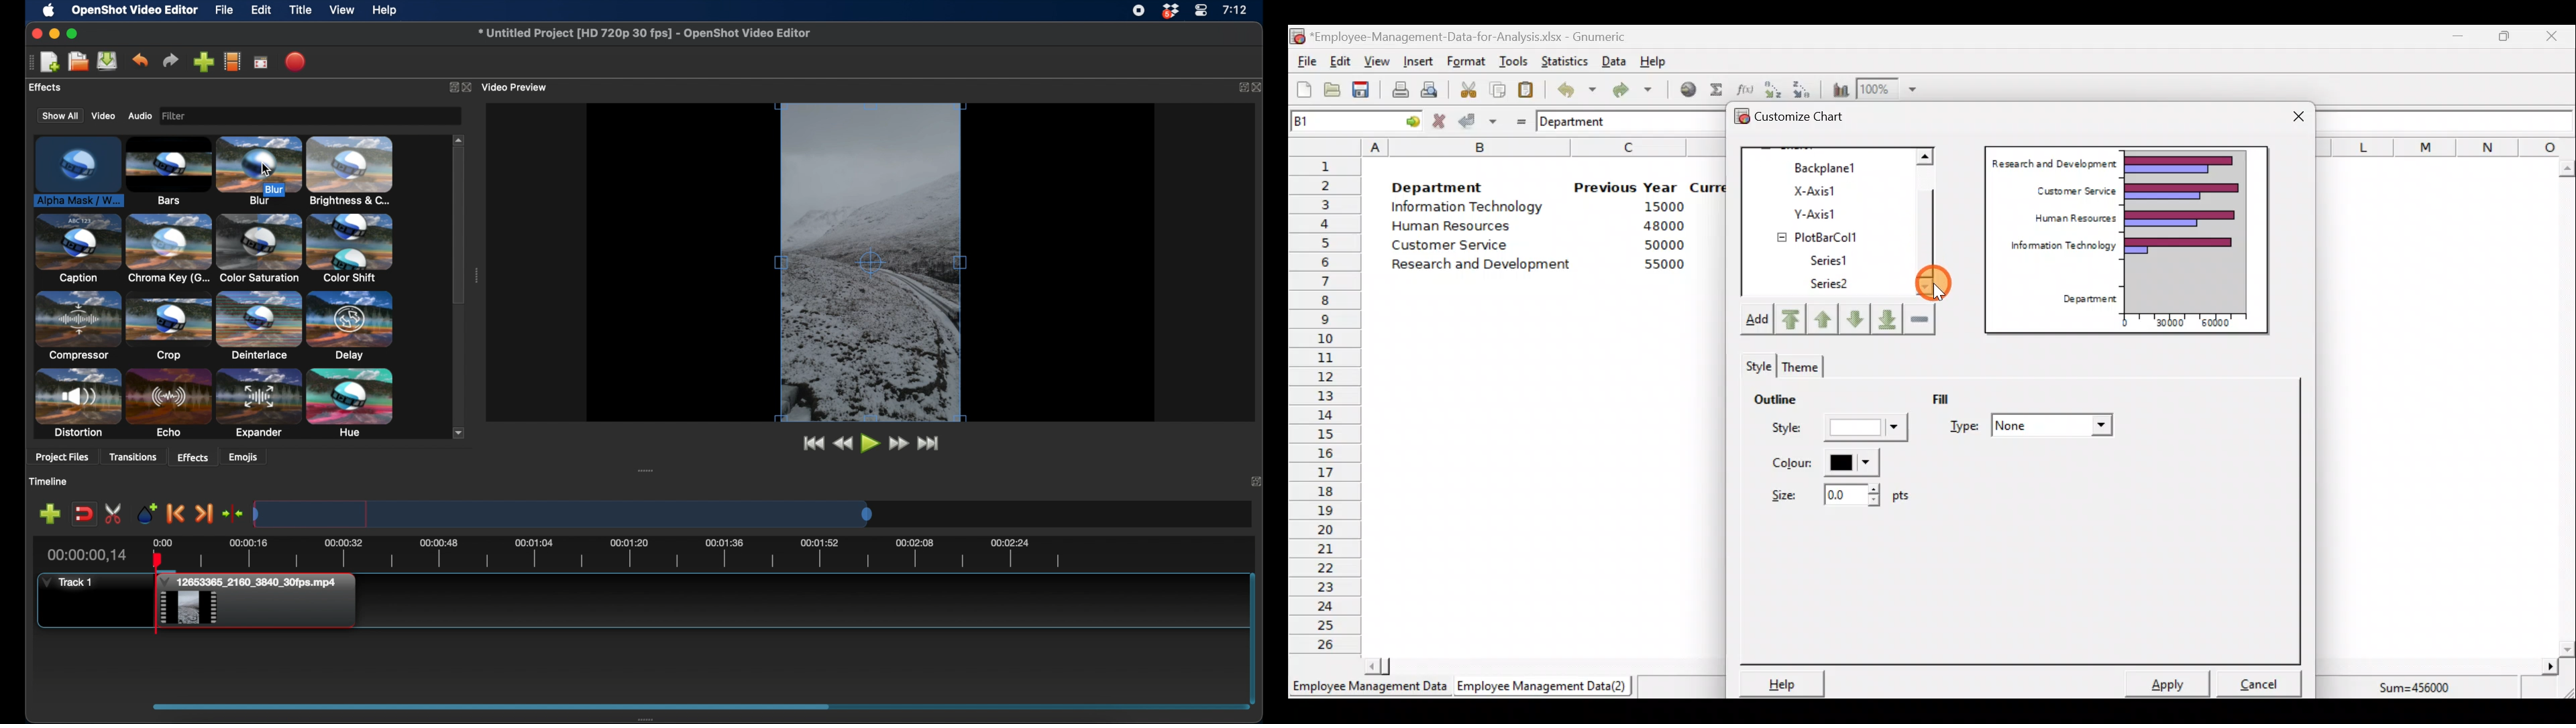 Image resolution: width=2576 pixels, height=728 pixels. What do you see at coordinates (1809, 119) in the screenshot?
I see `Customize chart` at bounding box center [1809, 119].